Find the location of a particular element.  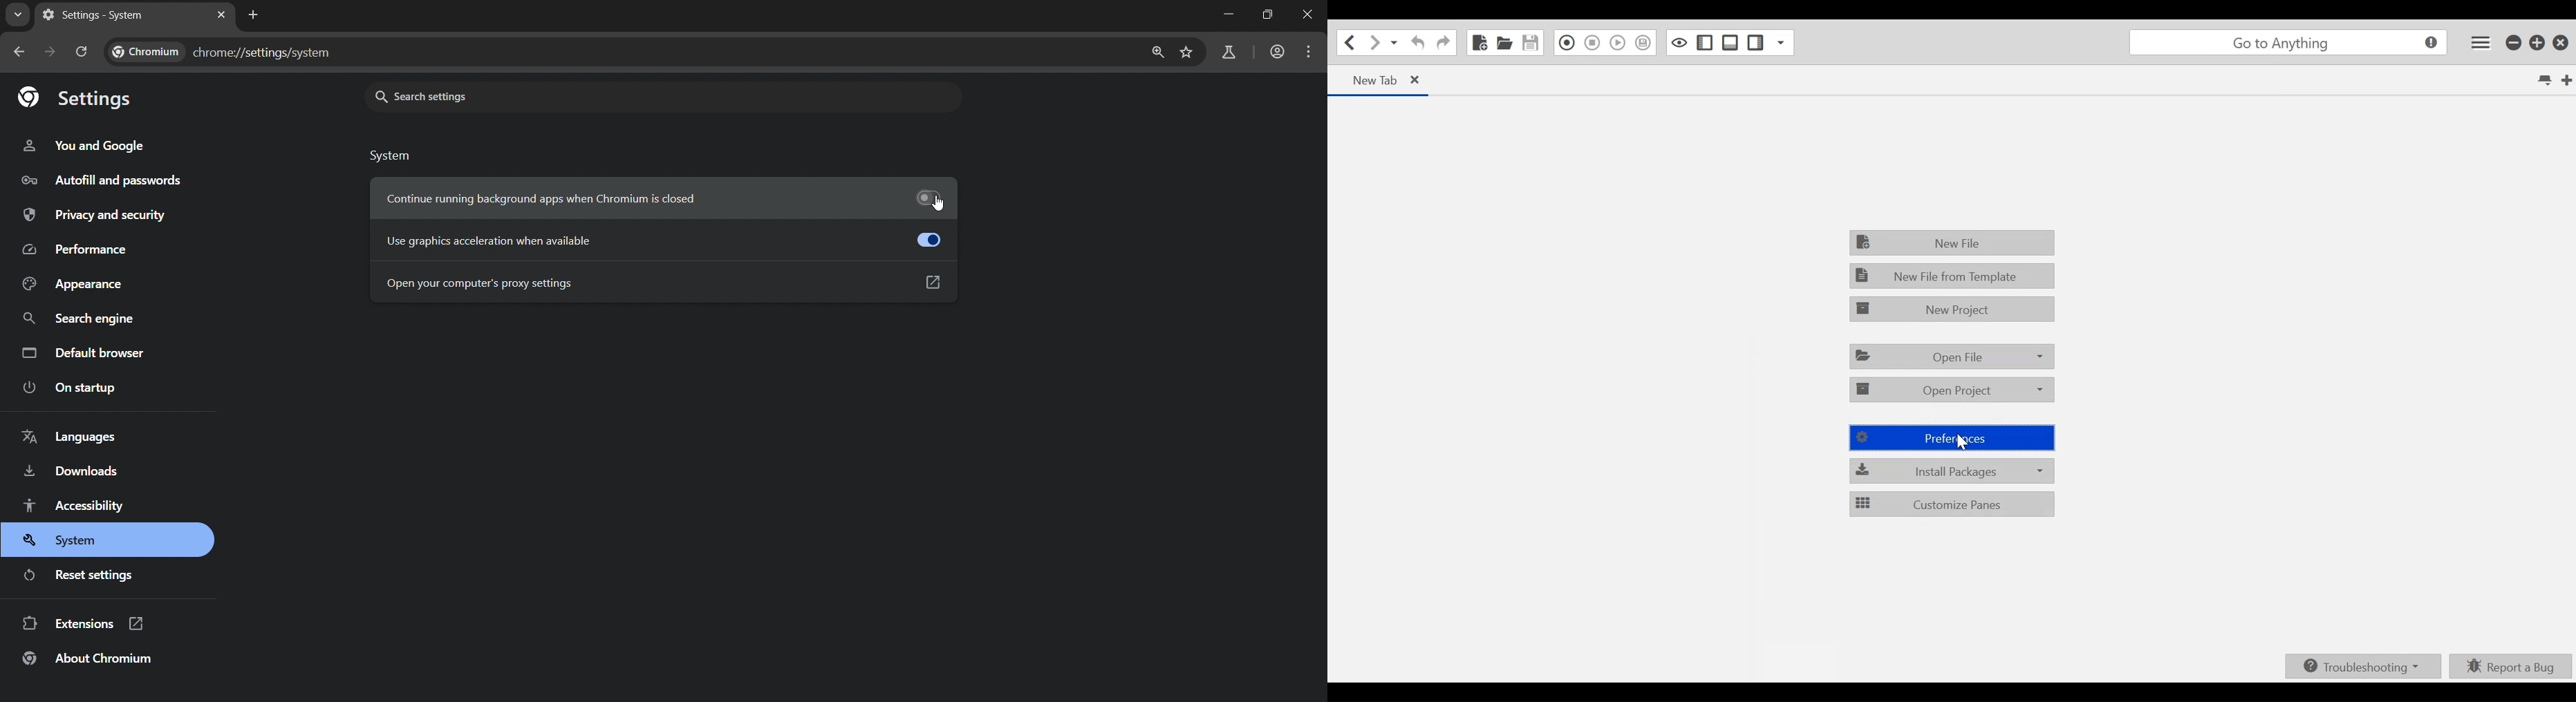

open your computer's proxy settings is located at coordinates (664, 284).